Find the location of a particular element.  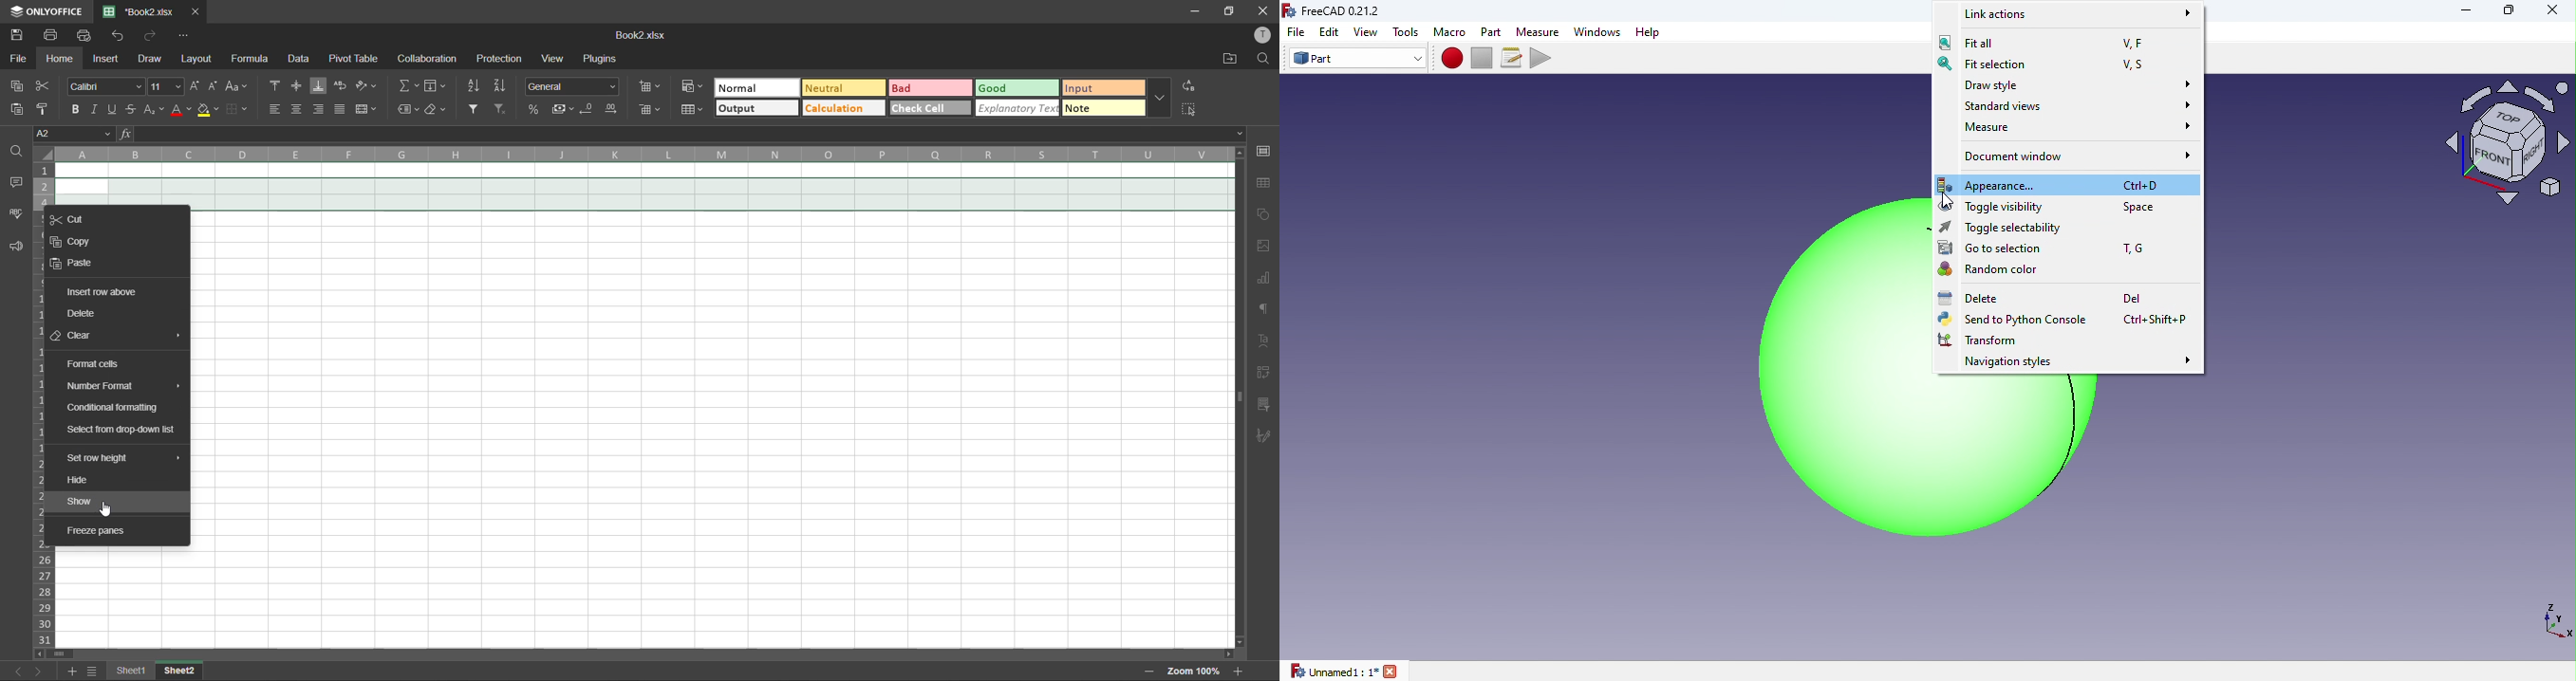

table is located at coordinates (1266, 184).